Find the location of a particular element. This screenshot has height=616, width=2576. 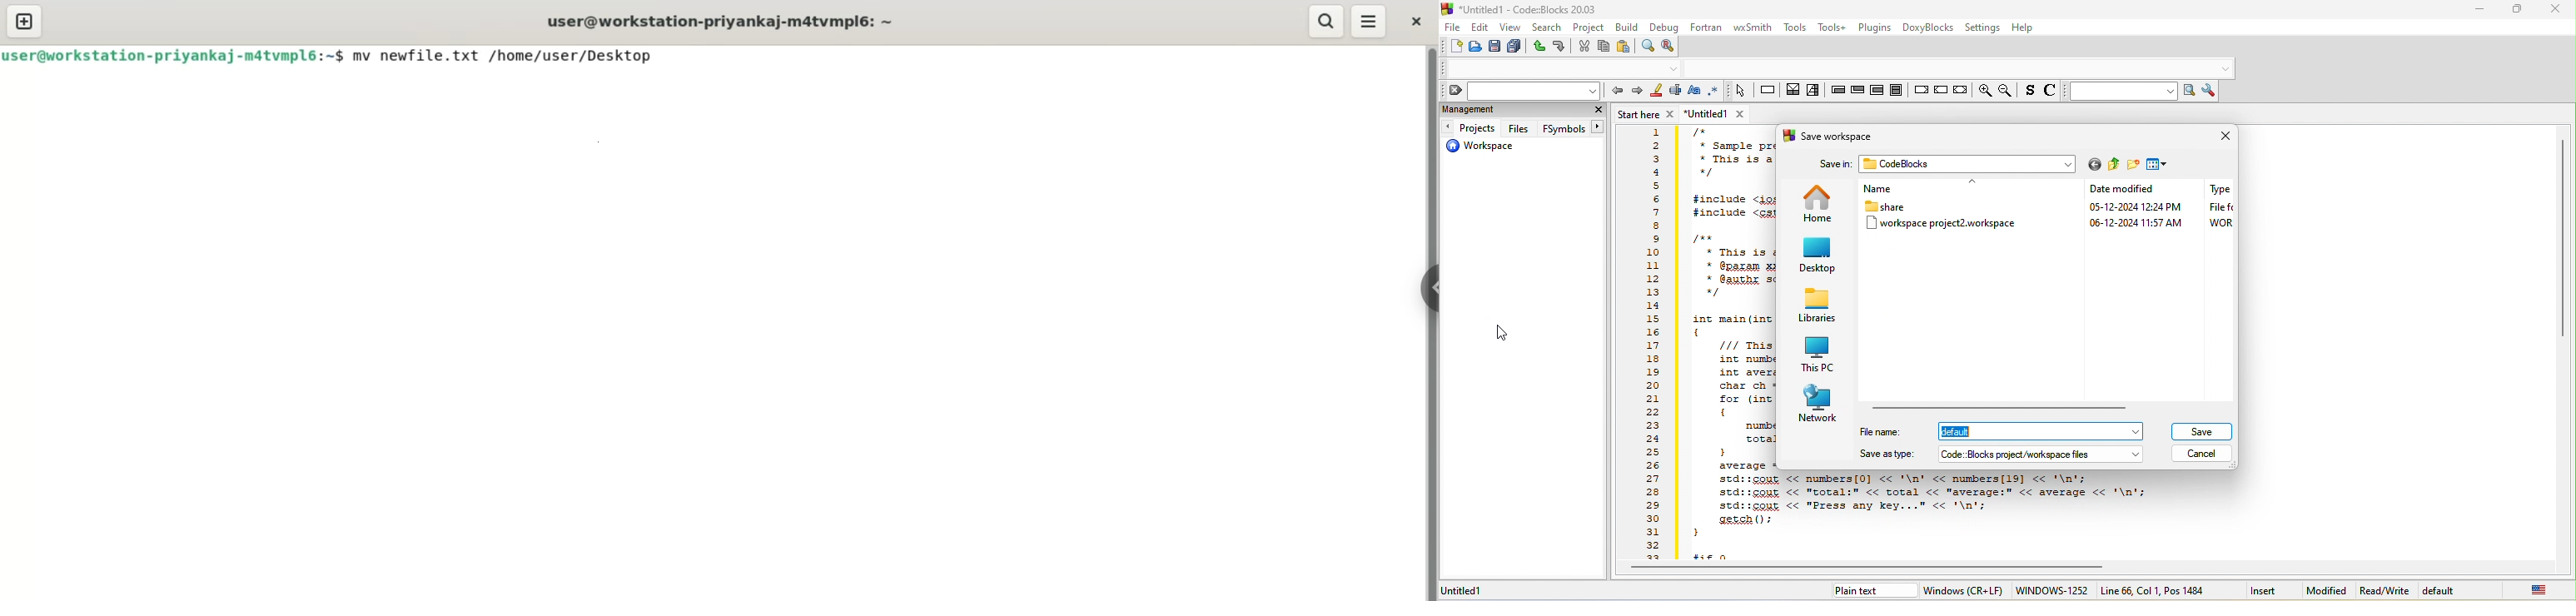

edit is located at coordinates (1479, 28).